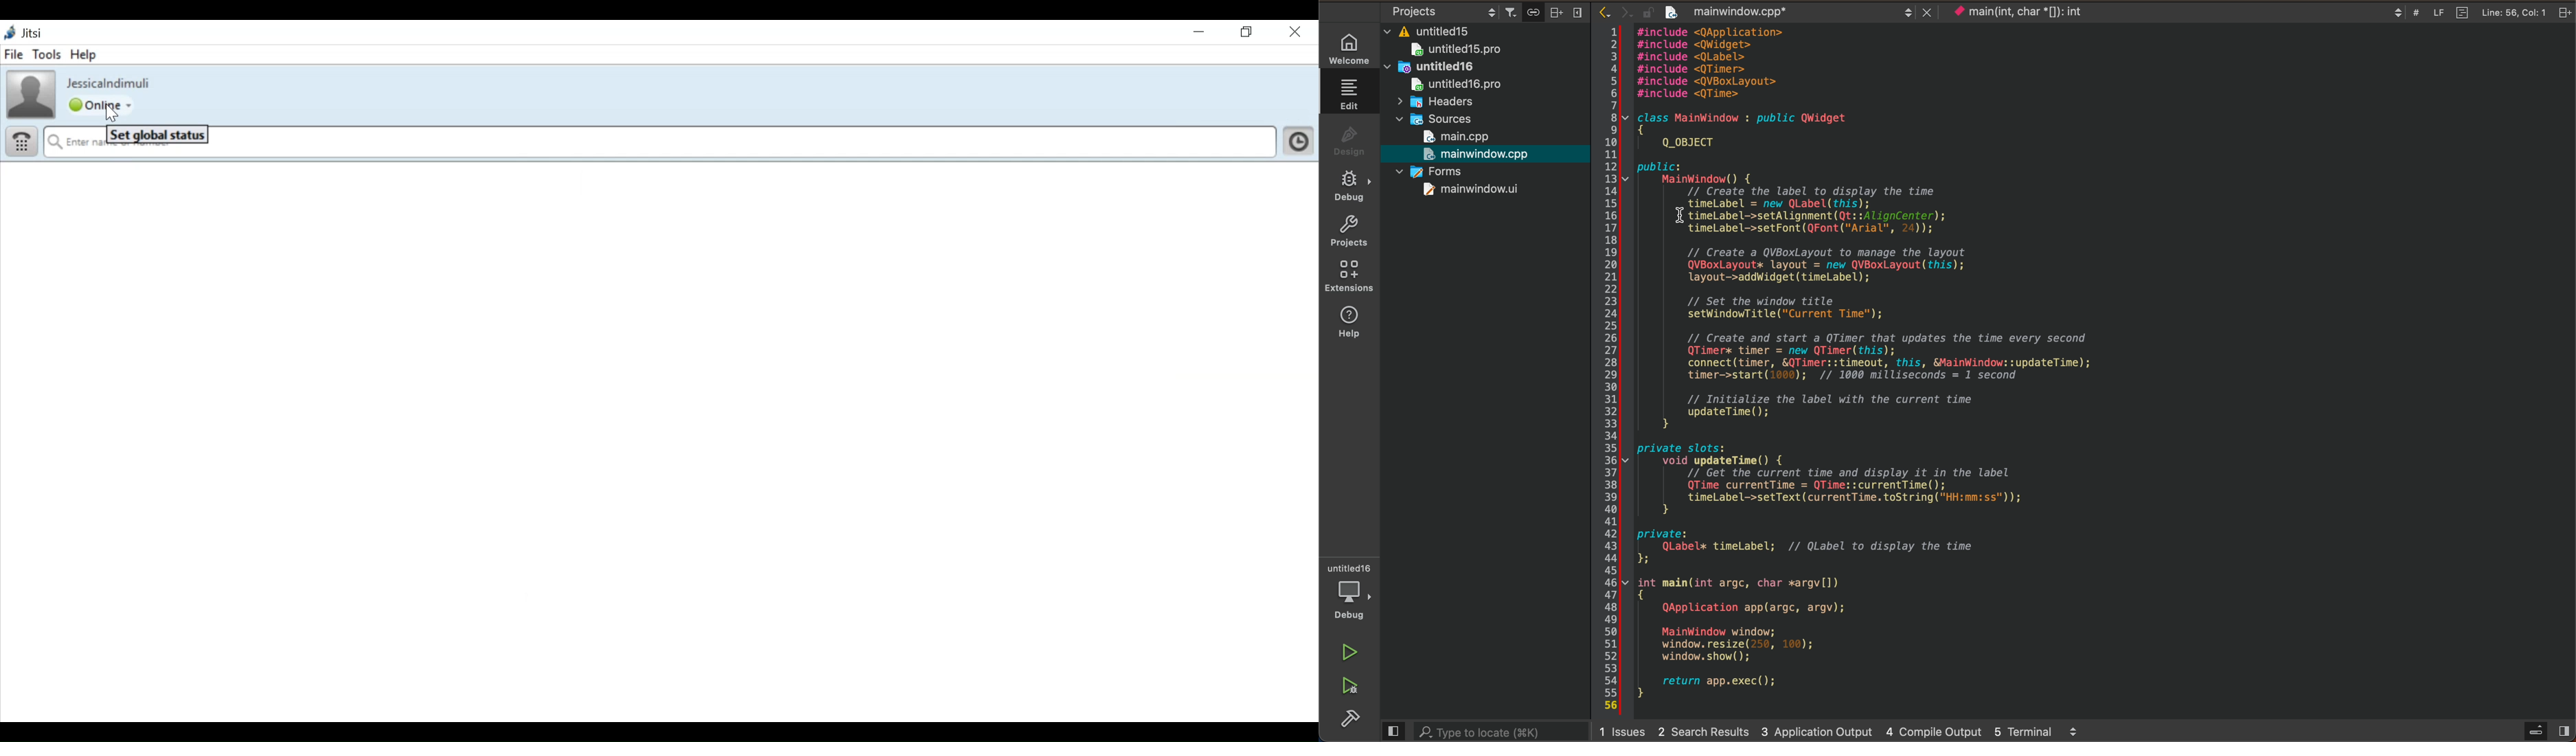 The height and width of the screenshot is (756, 2576). Describe the element at coordinates (81, 54) in the screenshot. I see `Help` at that location.